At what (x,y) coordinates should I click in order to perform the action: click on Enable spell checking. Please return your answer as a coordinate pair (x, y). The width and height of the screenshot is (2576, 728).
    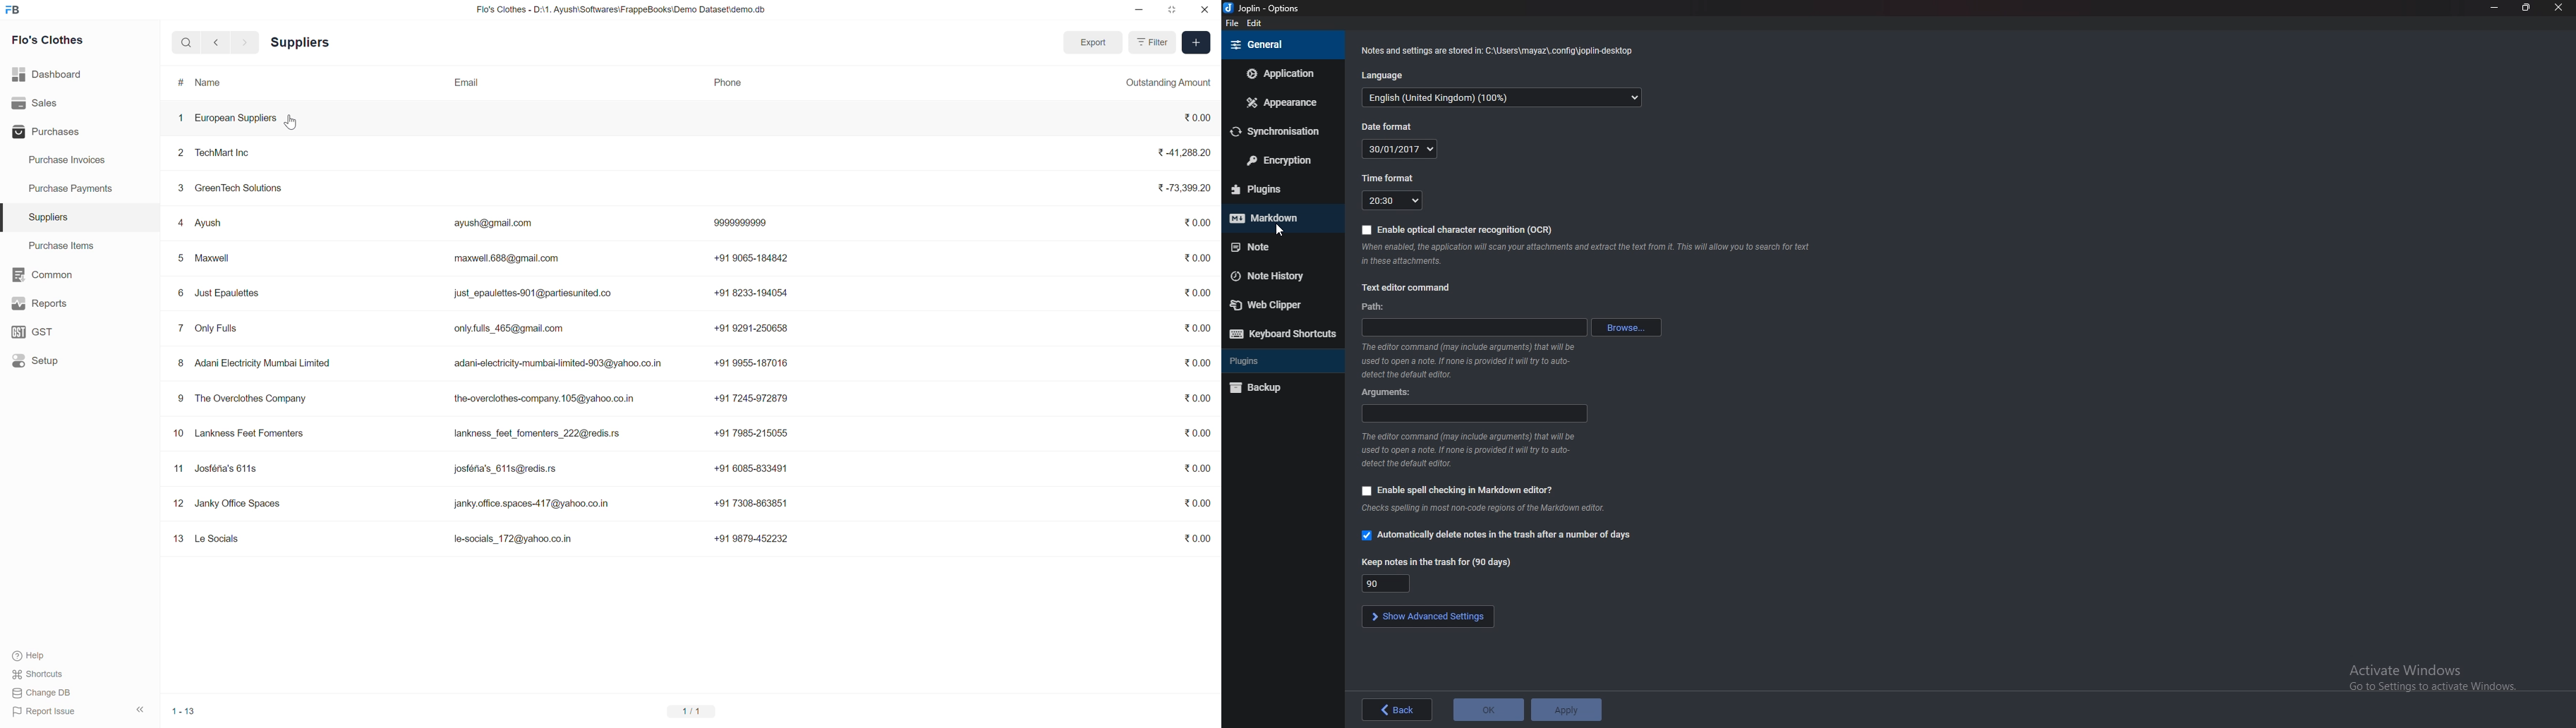
    Looking at the image, I should click on (1457, 490).